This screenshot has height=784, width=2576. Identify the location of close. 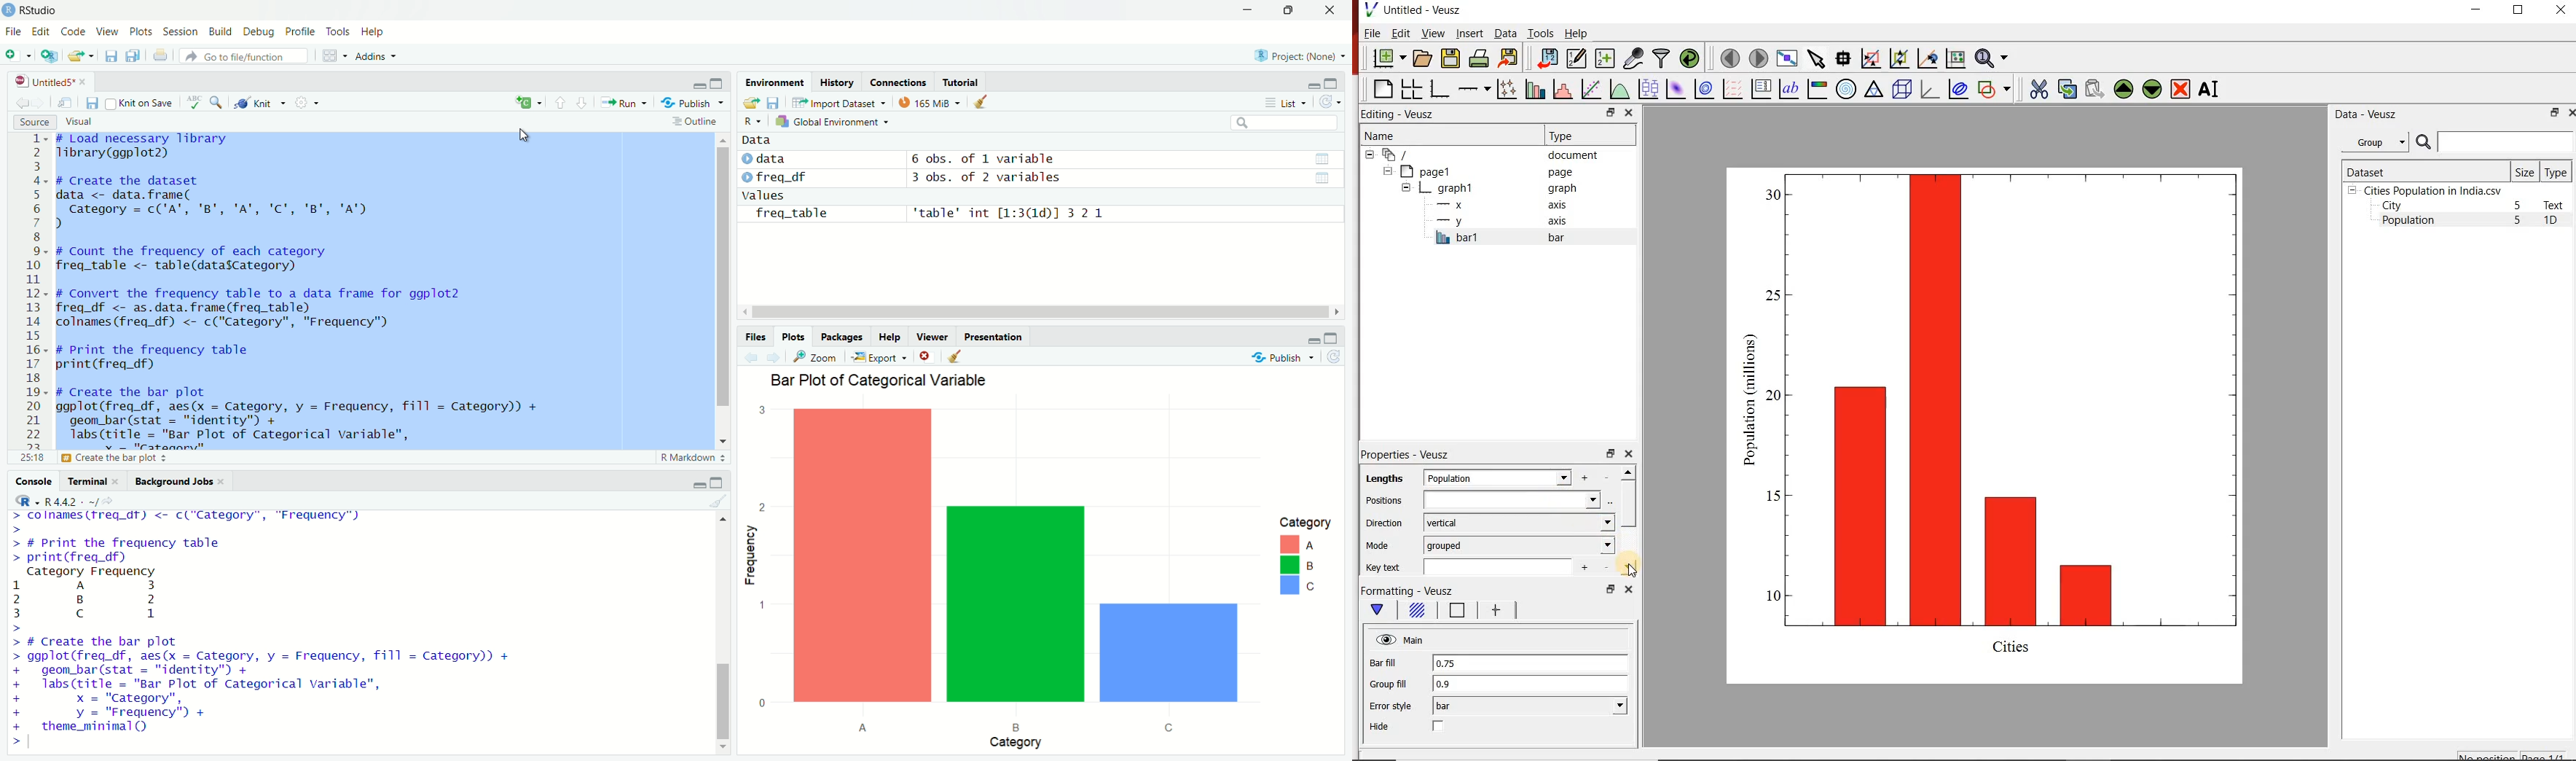
(1628, 454).